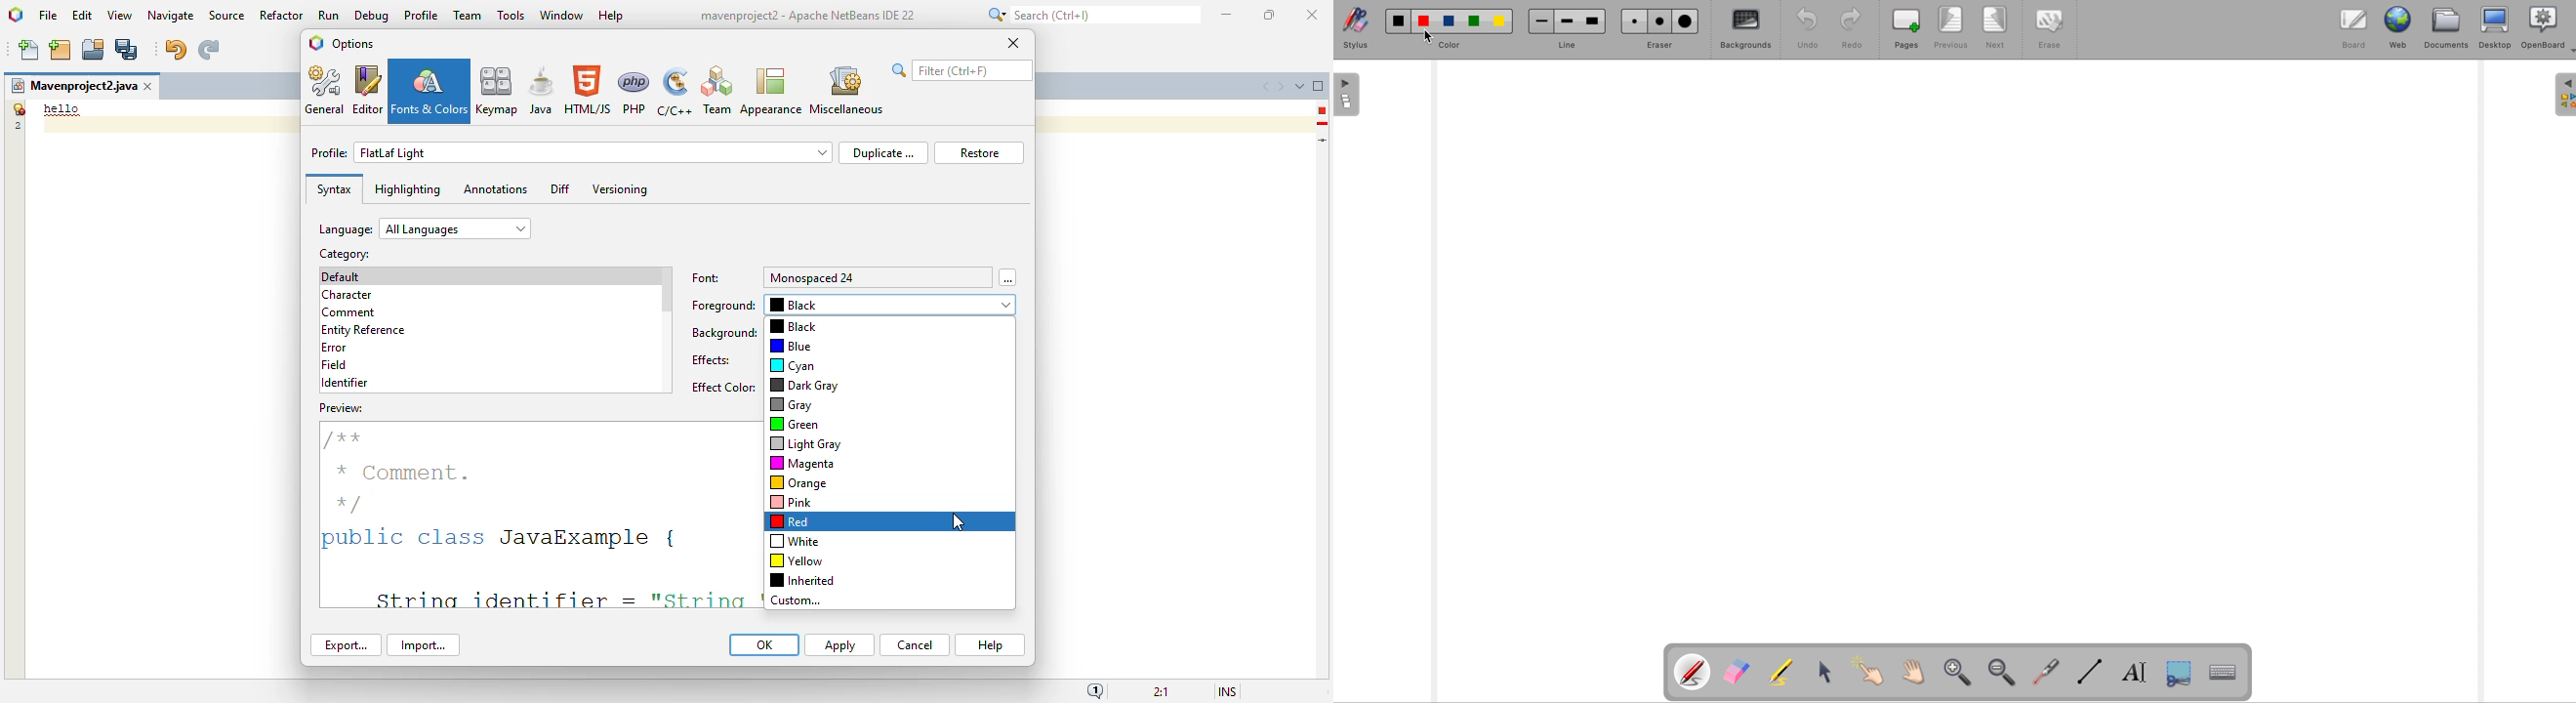  What do you see at coordinates (2185, 677) in the screenshot?
I see `capture part of screen` at bounding box center [2185, 677].